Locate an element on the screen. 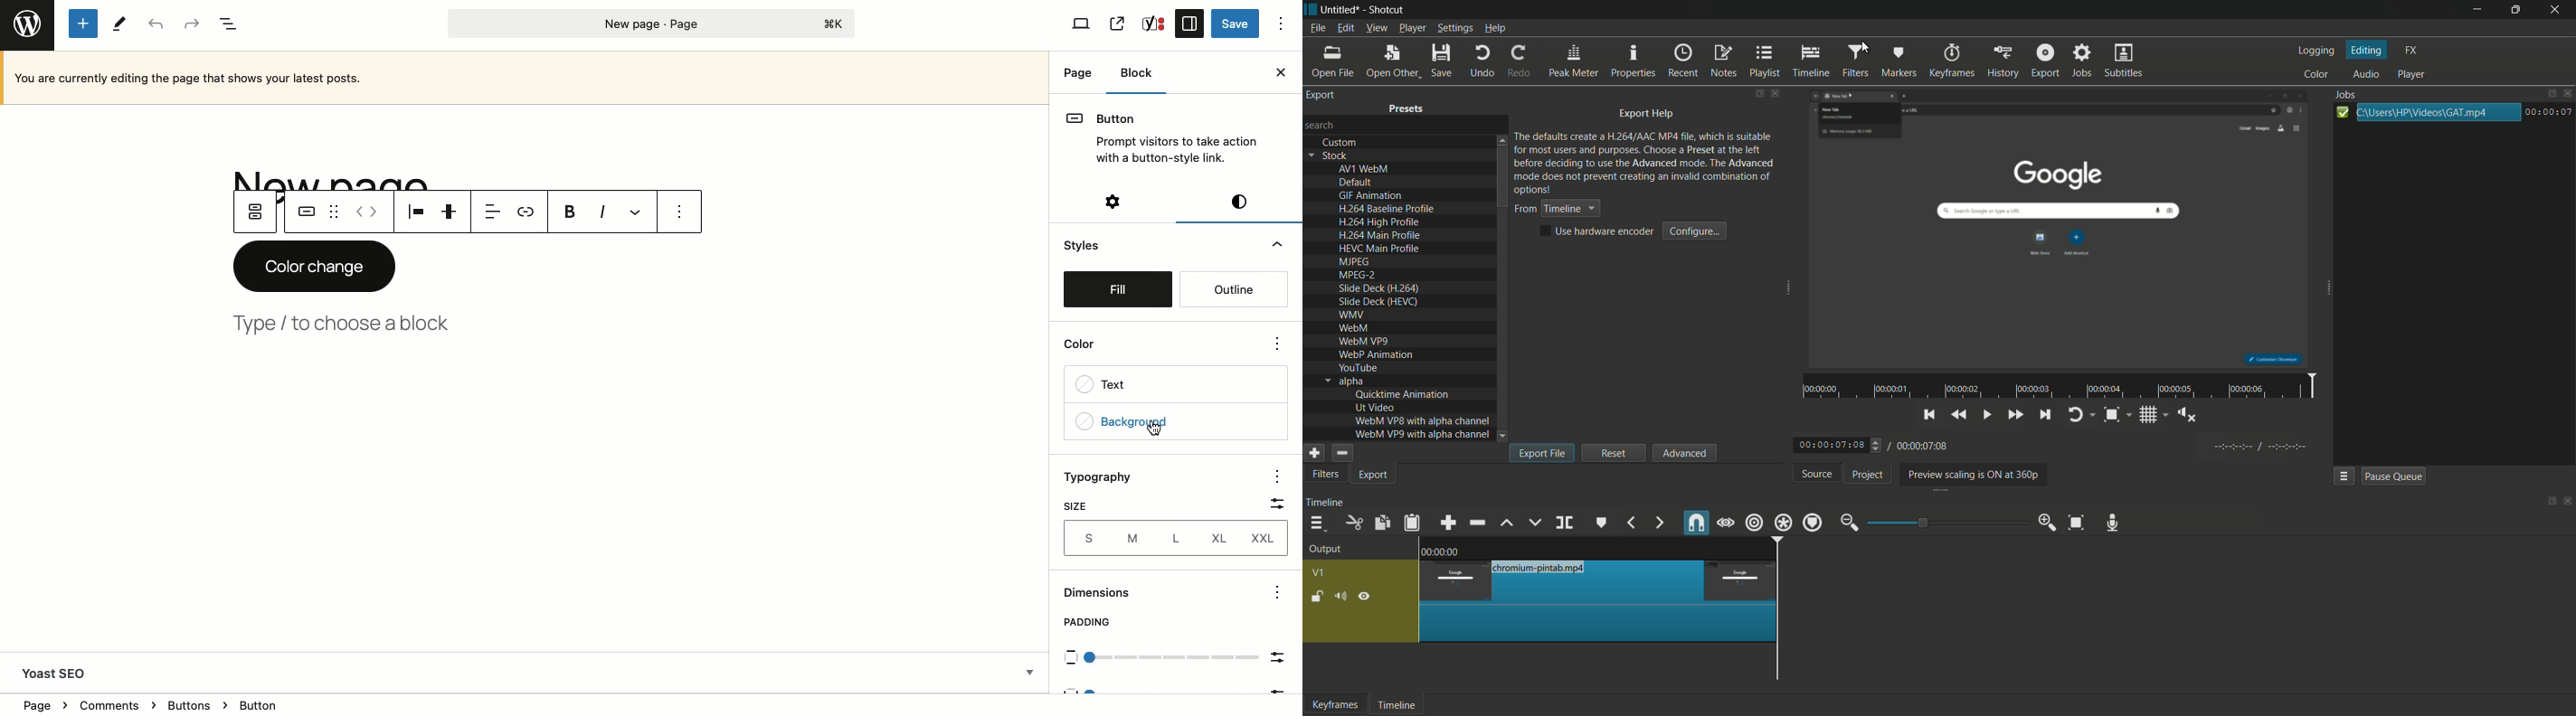 This screenshot has height=728, width=2576. lock is located at coordinates (1317, 598).